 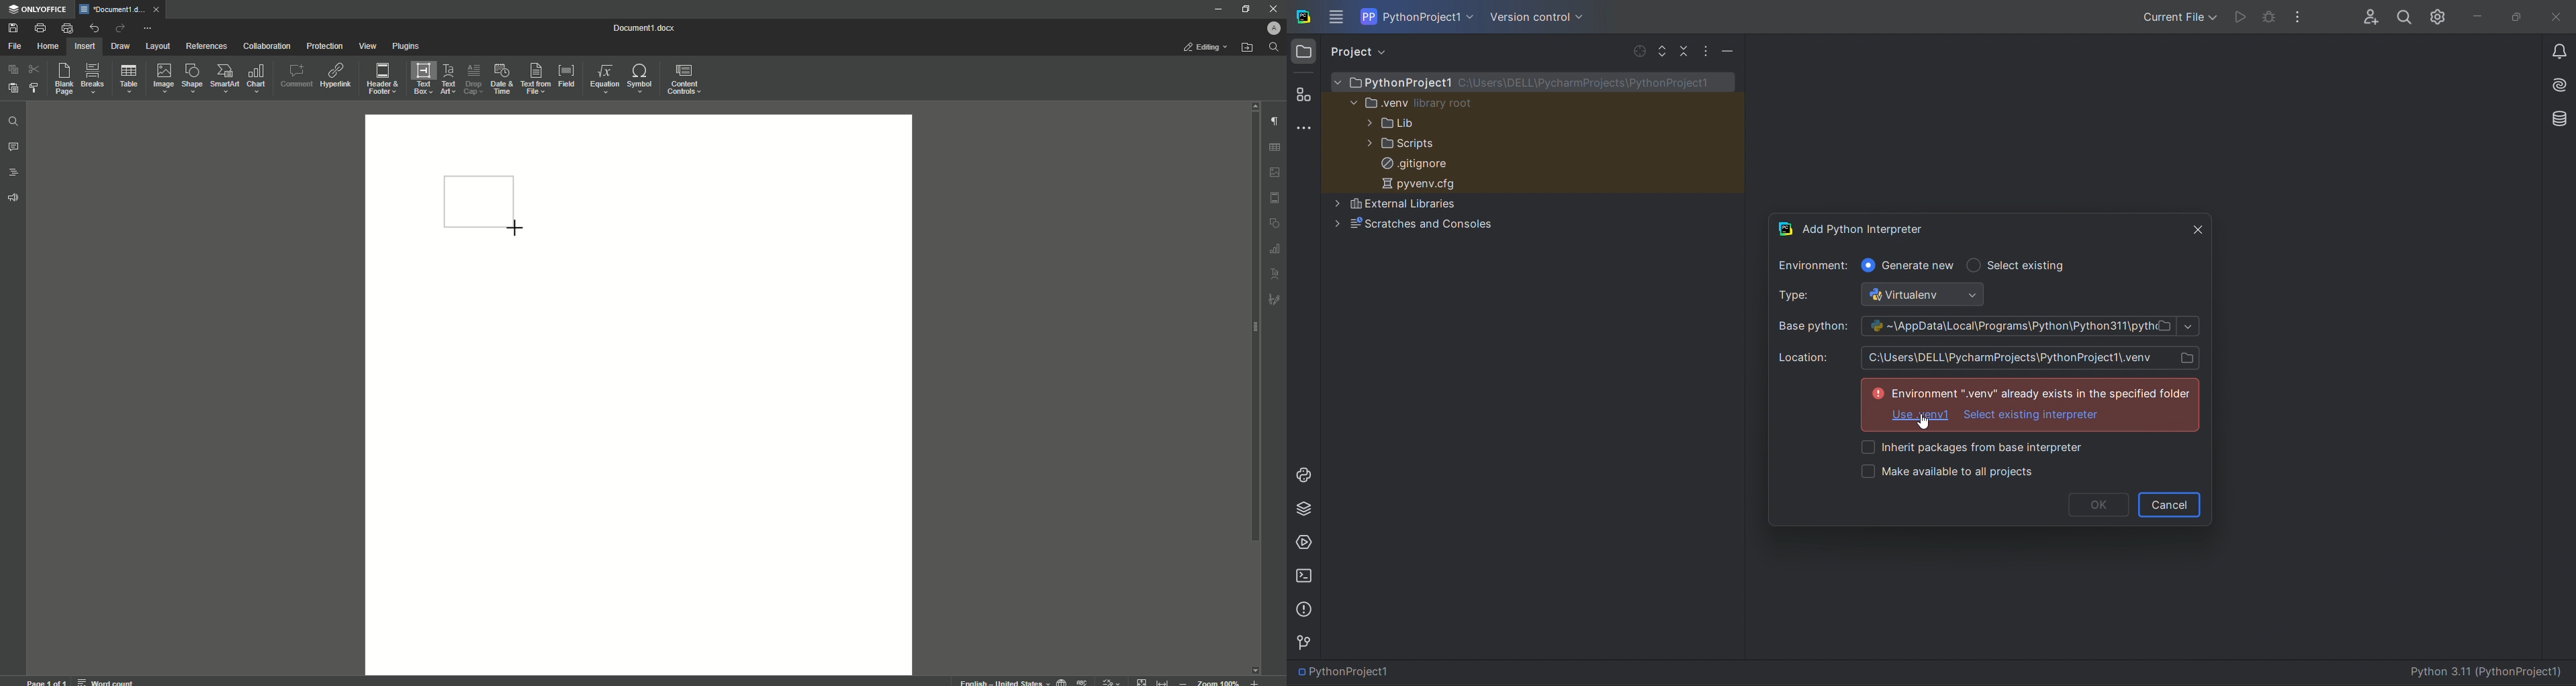 What do you see at coordinates (337, 76) in the screenshot?
I see `Hyperlink` at bounding box center [337, 76].